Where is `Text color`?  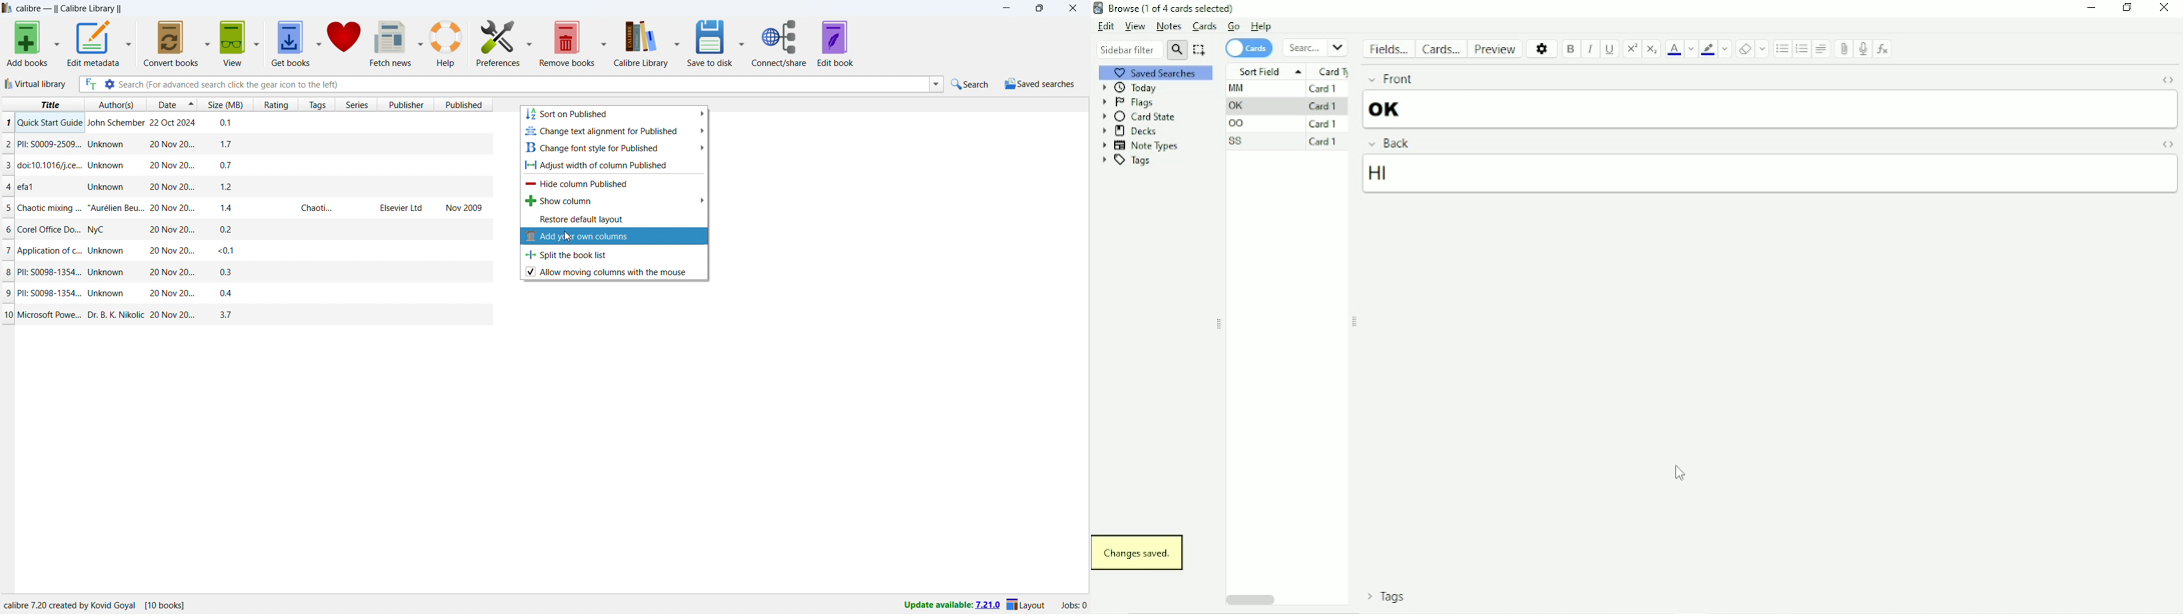 Text color is located at coordinates (1675, 49).